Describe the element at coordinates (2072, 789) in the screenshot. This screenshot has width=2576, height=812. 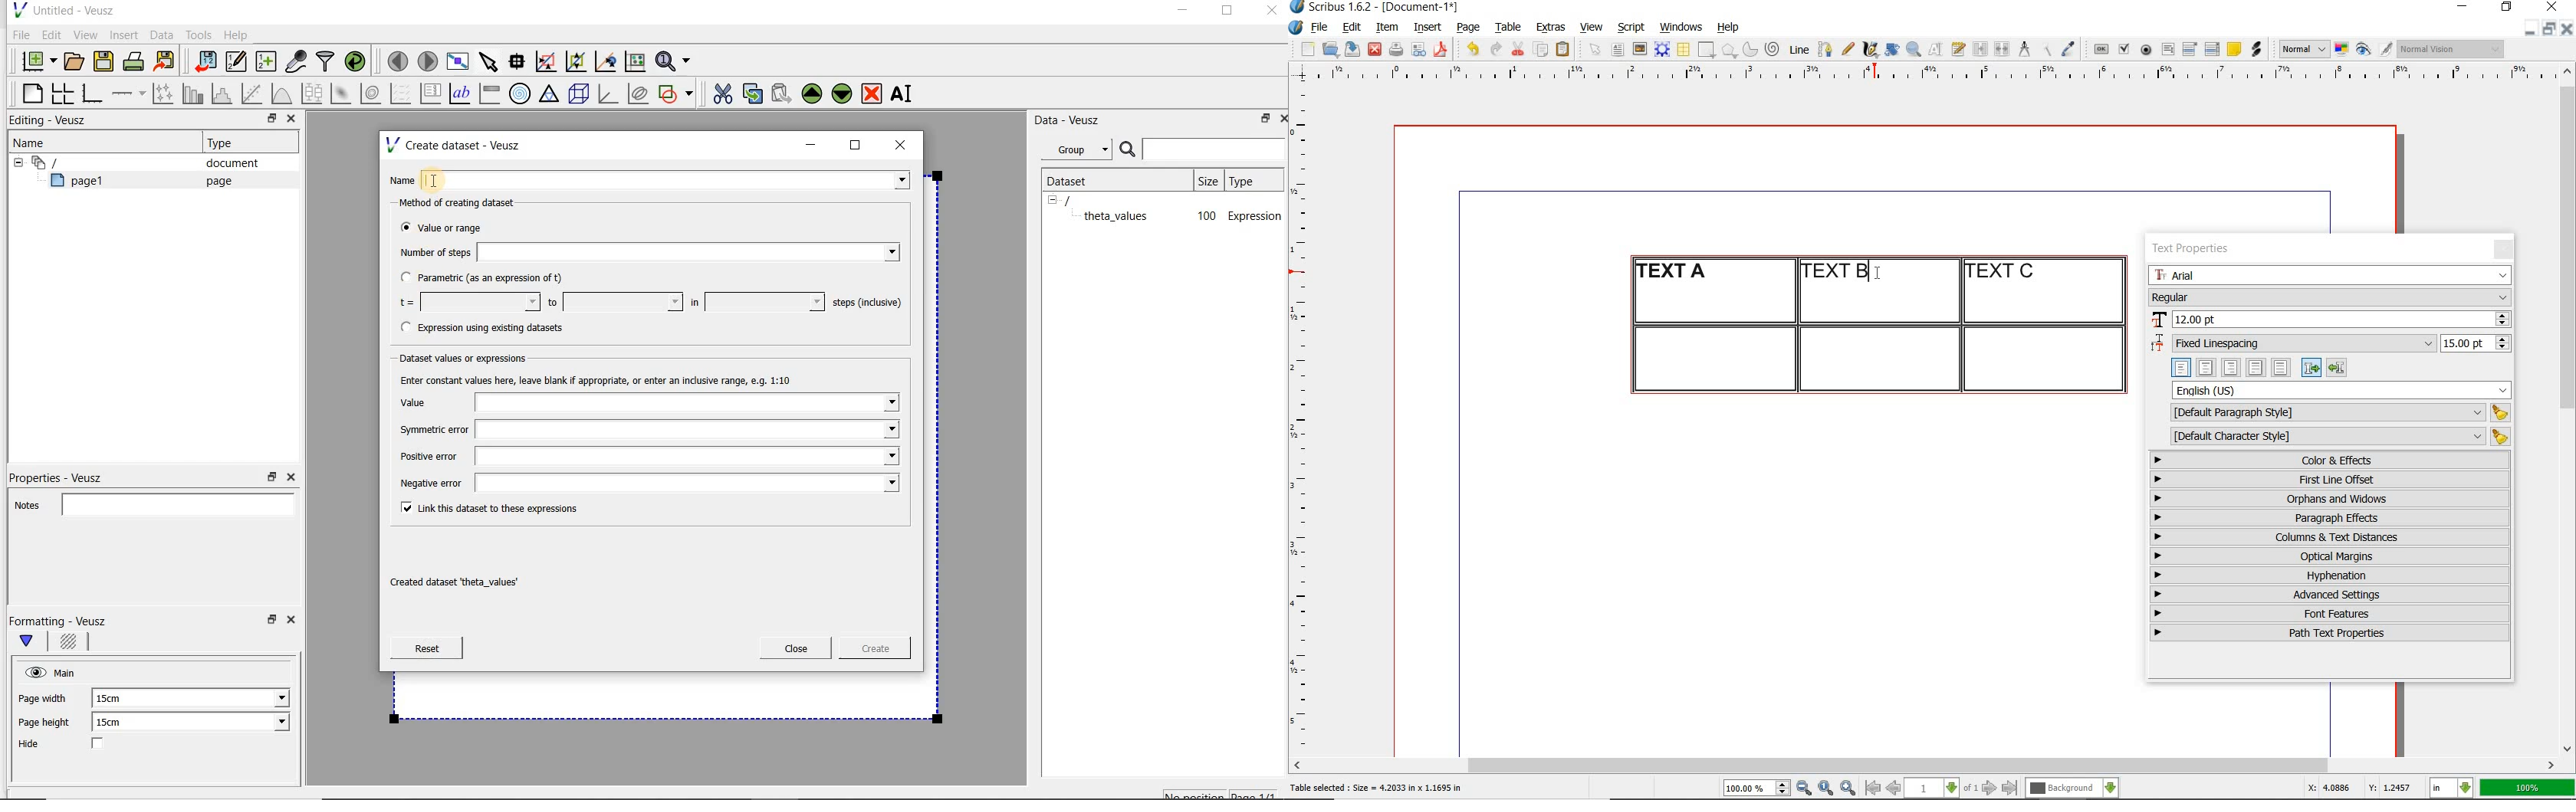
I see `select the current layer` at that location.